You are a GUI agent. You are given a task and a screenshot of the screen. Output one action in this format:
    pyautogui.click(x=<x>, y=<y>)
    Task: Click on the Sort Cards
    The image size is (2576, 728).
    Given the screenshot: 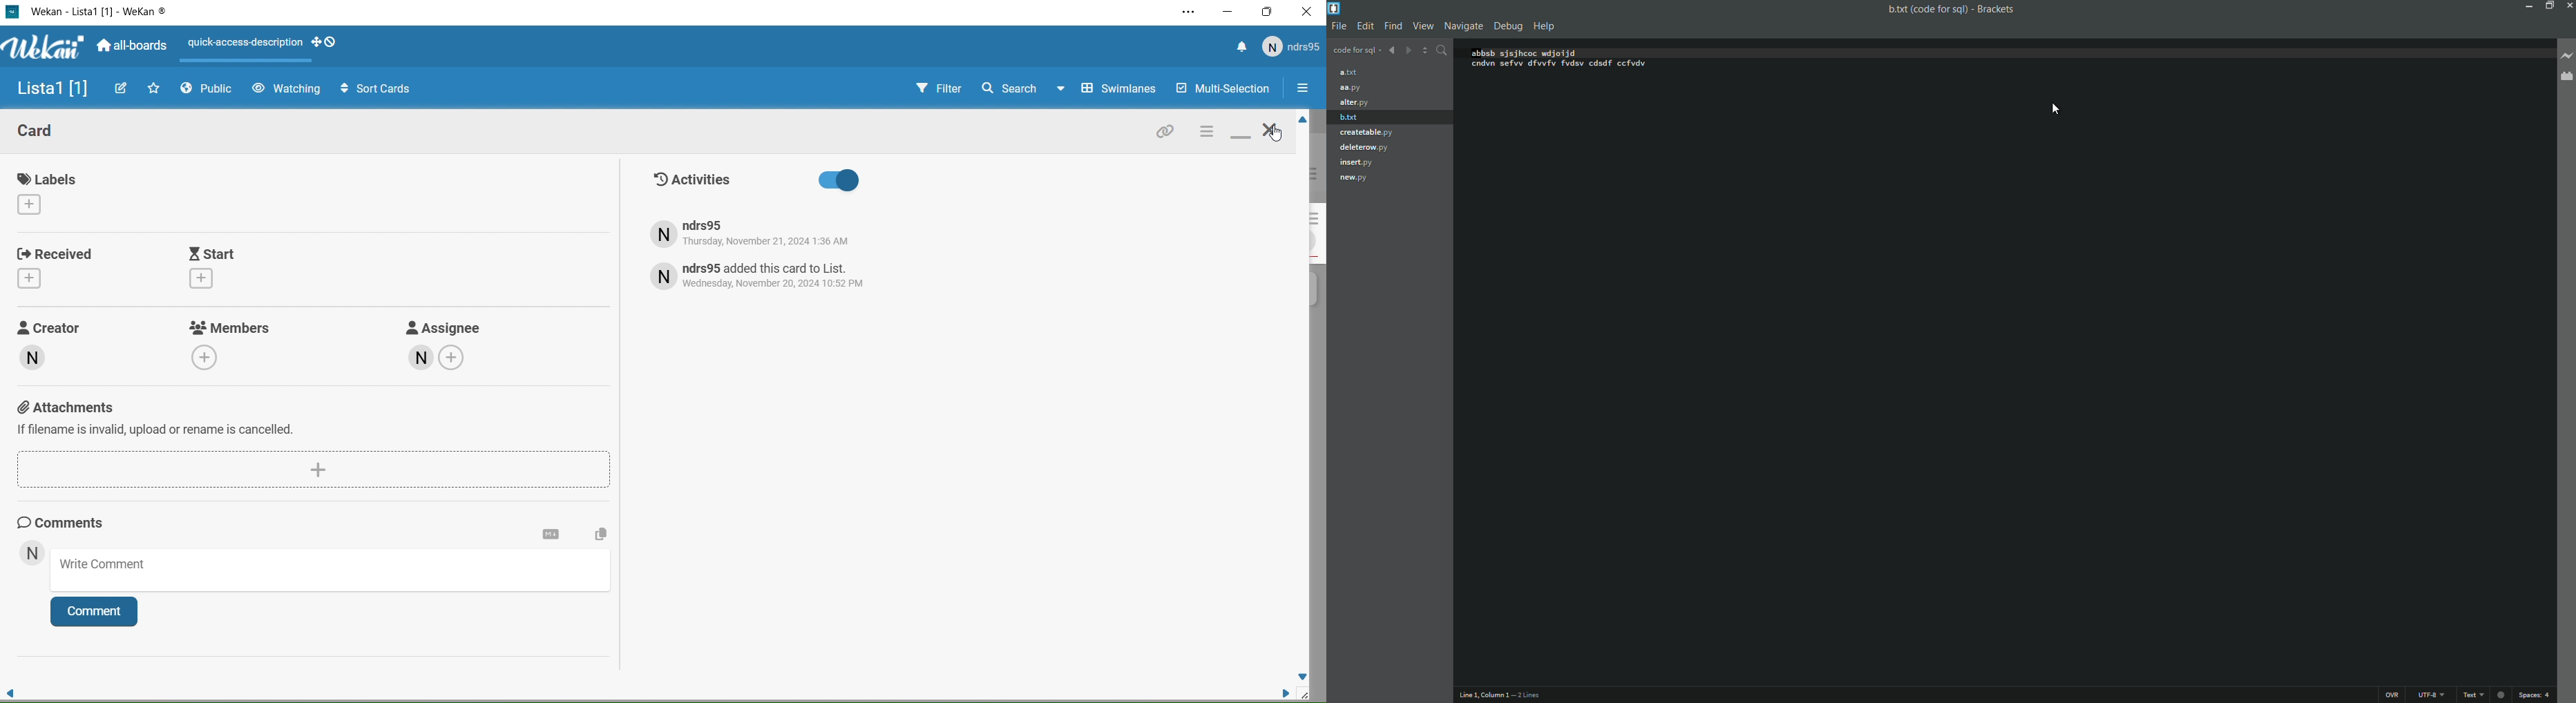 What is the action you would take?
    pyautogui.click(x=369, y=88)
    